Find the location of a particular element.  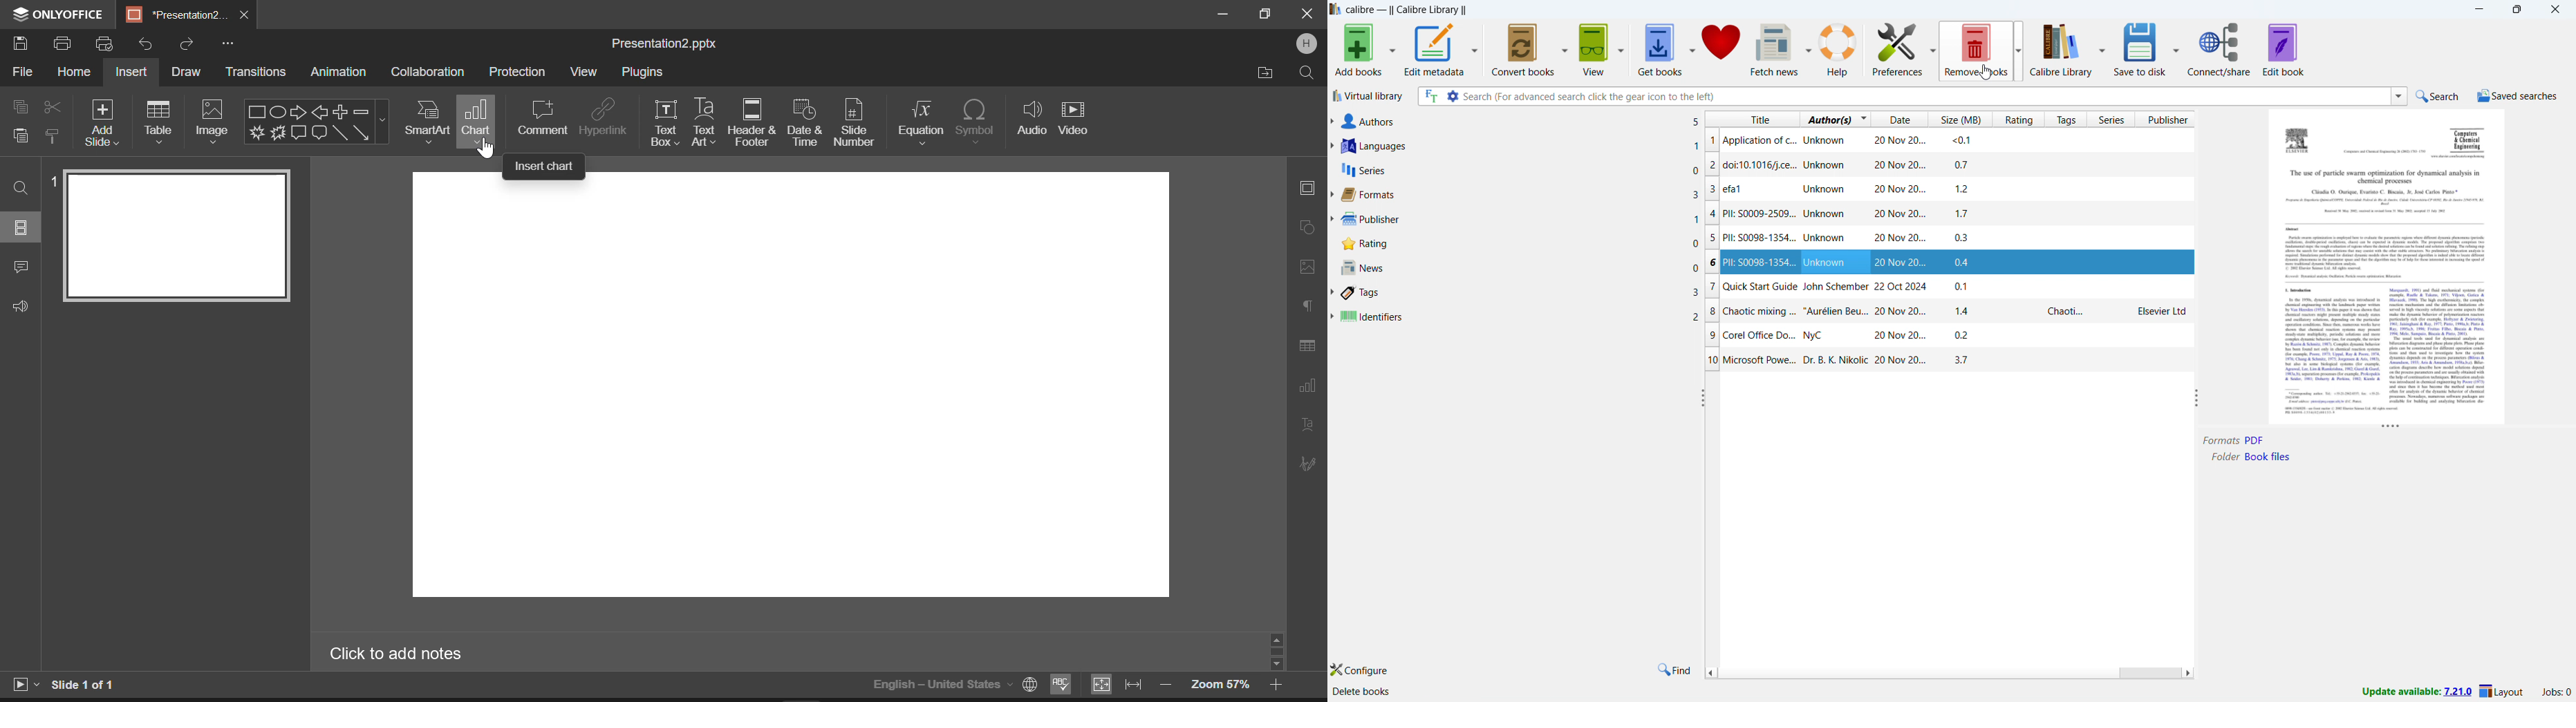

Rectangle Callout is located at coordinates (298, 133).